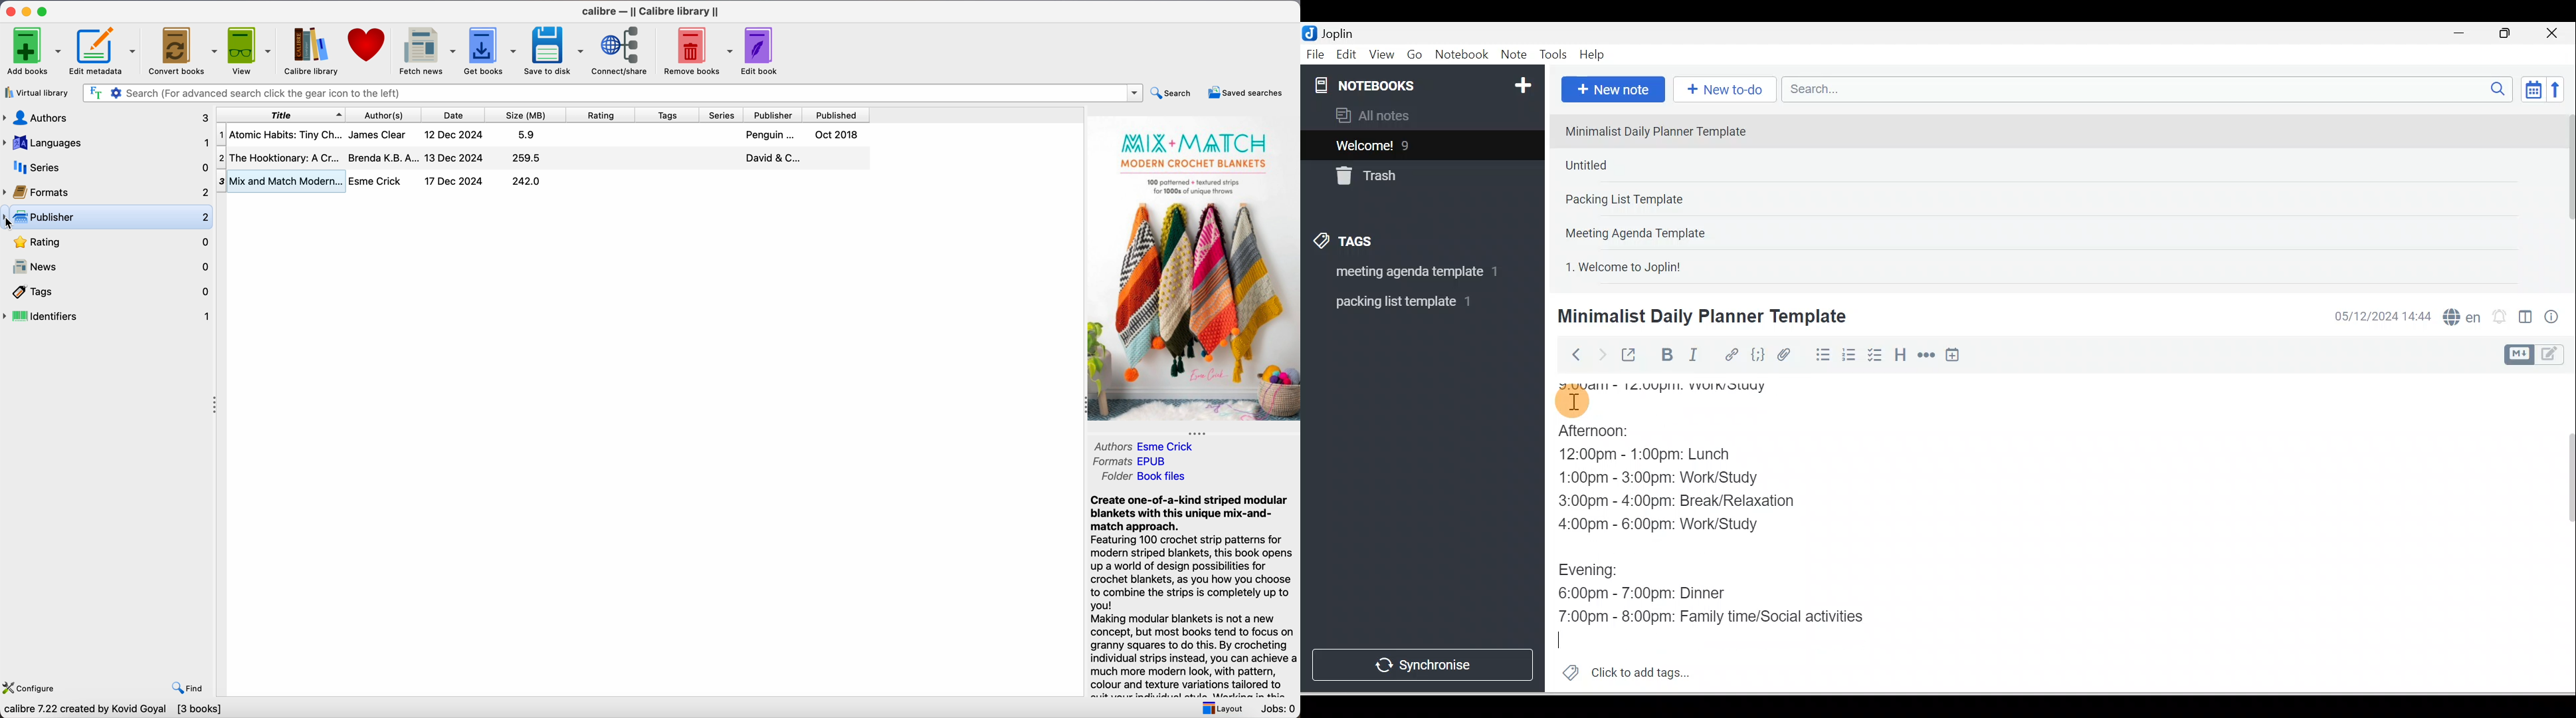 The image size is (2576, 728). I want to click on Italic, so click(1696, 357).